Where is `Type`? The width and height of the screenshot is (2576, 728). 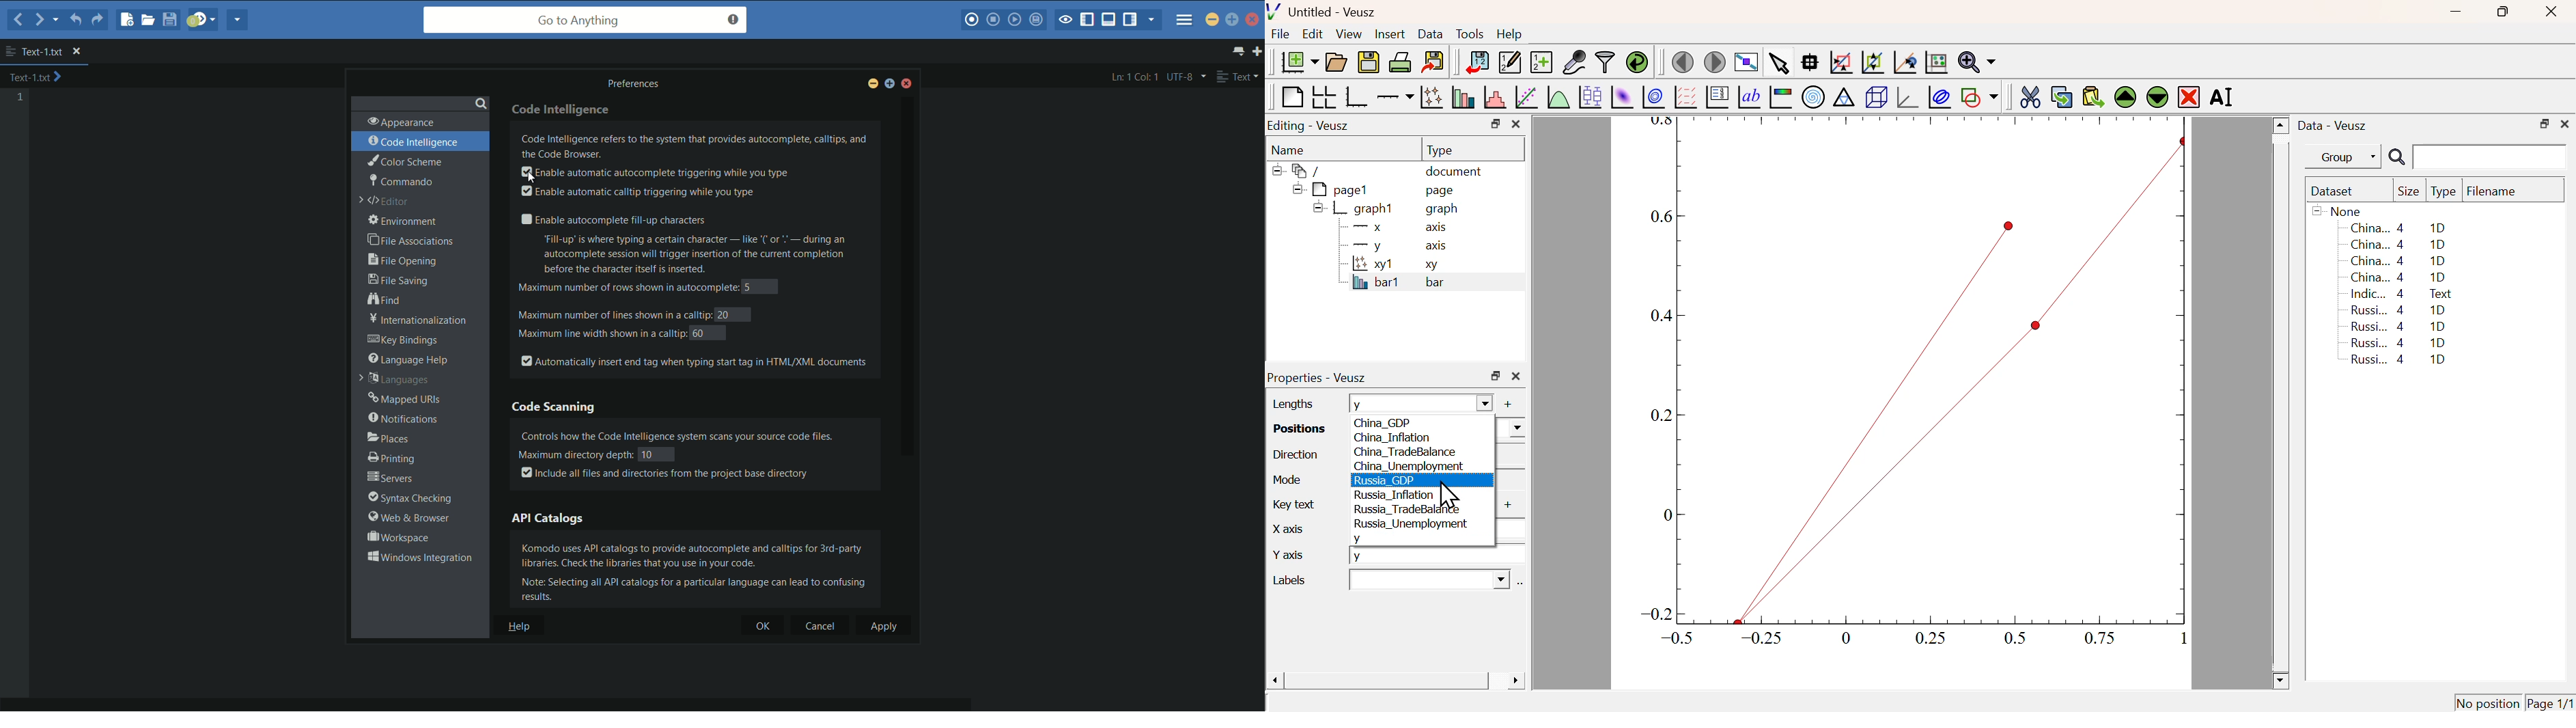
Type is located at coordinates (2444, 192).